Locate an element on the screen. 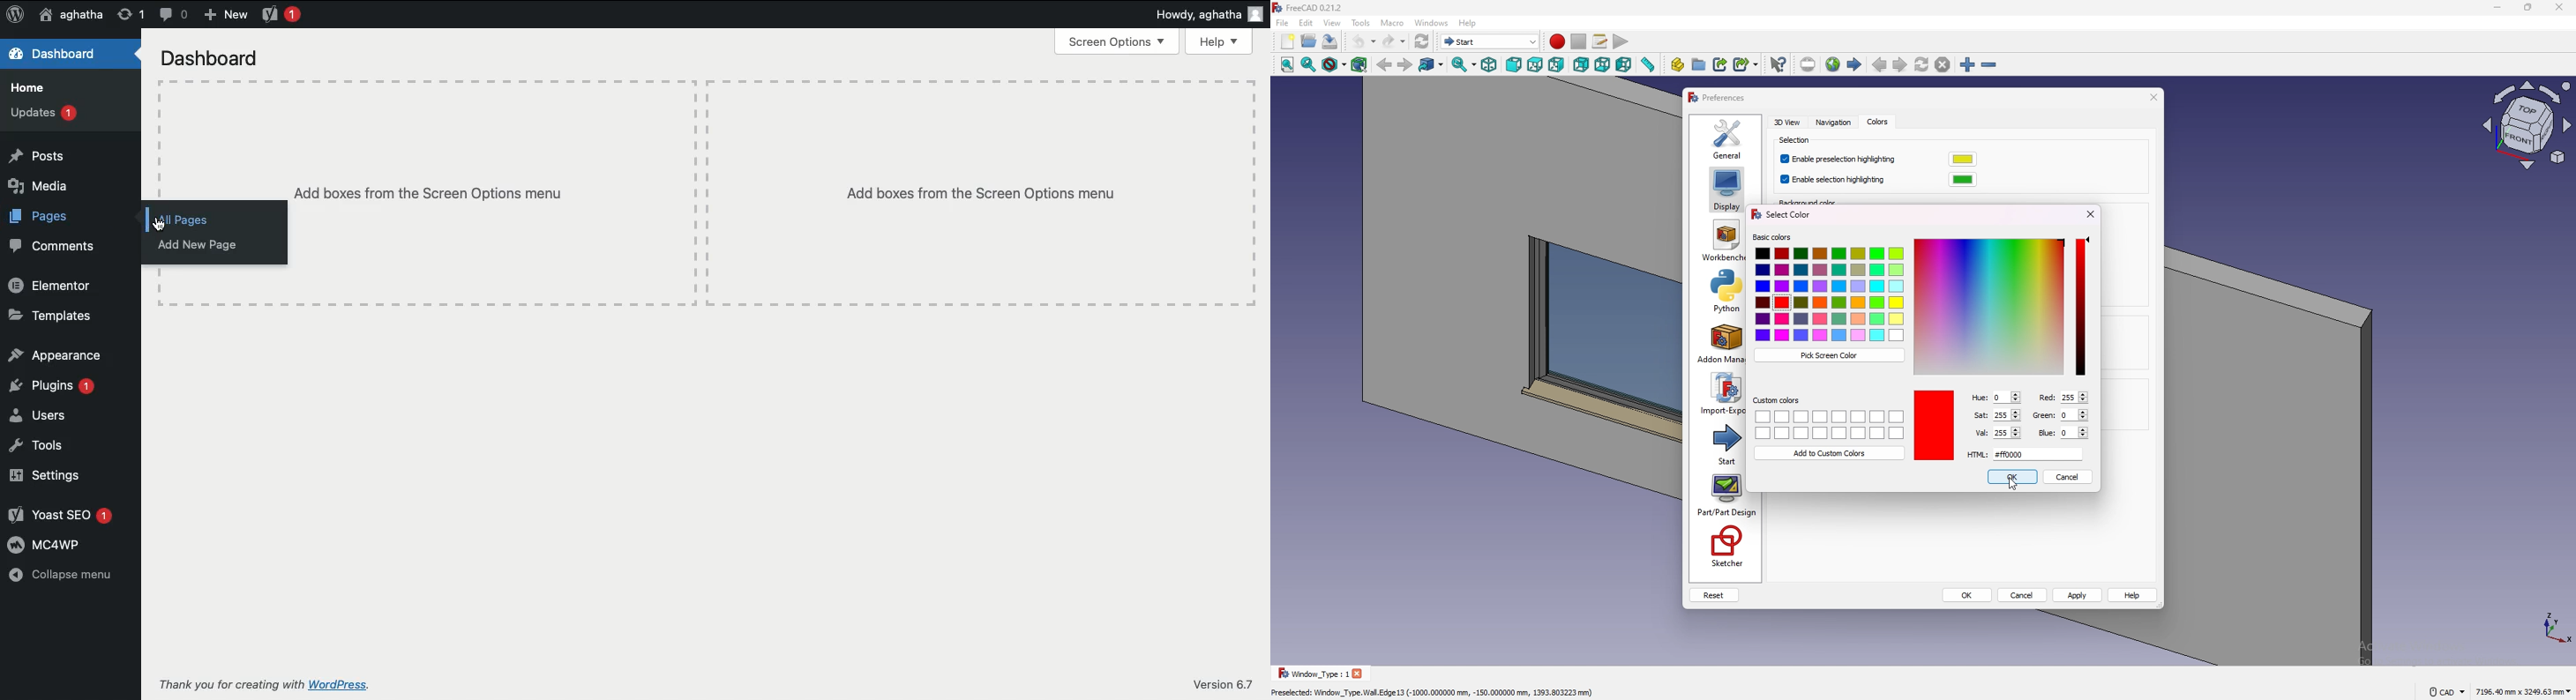 This screenshot has height=700, width=2576. selection is located at coordinates (1797, 141).